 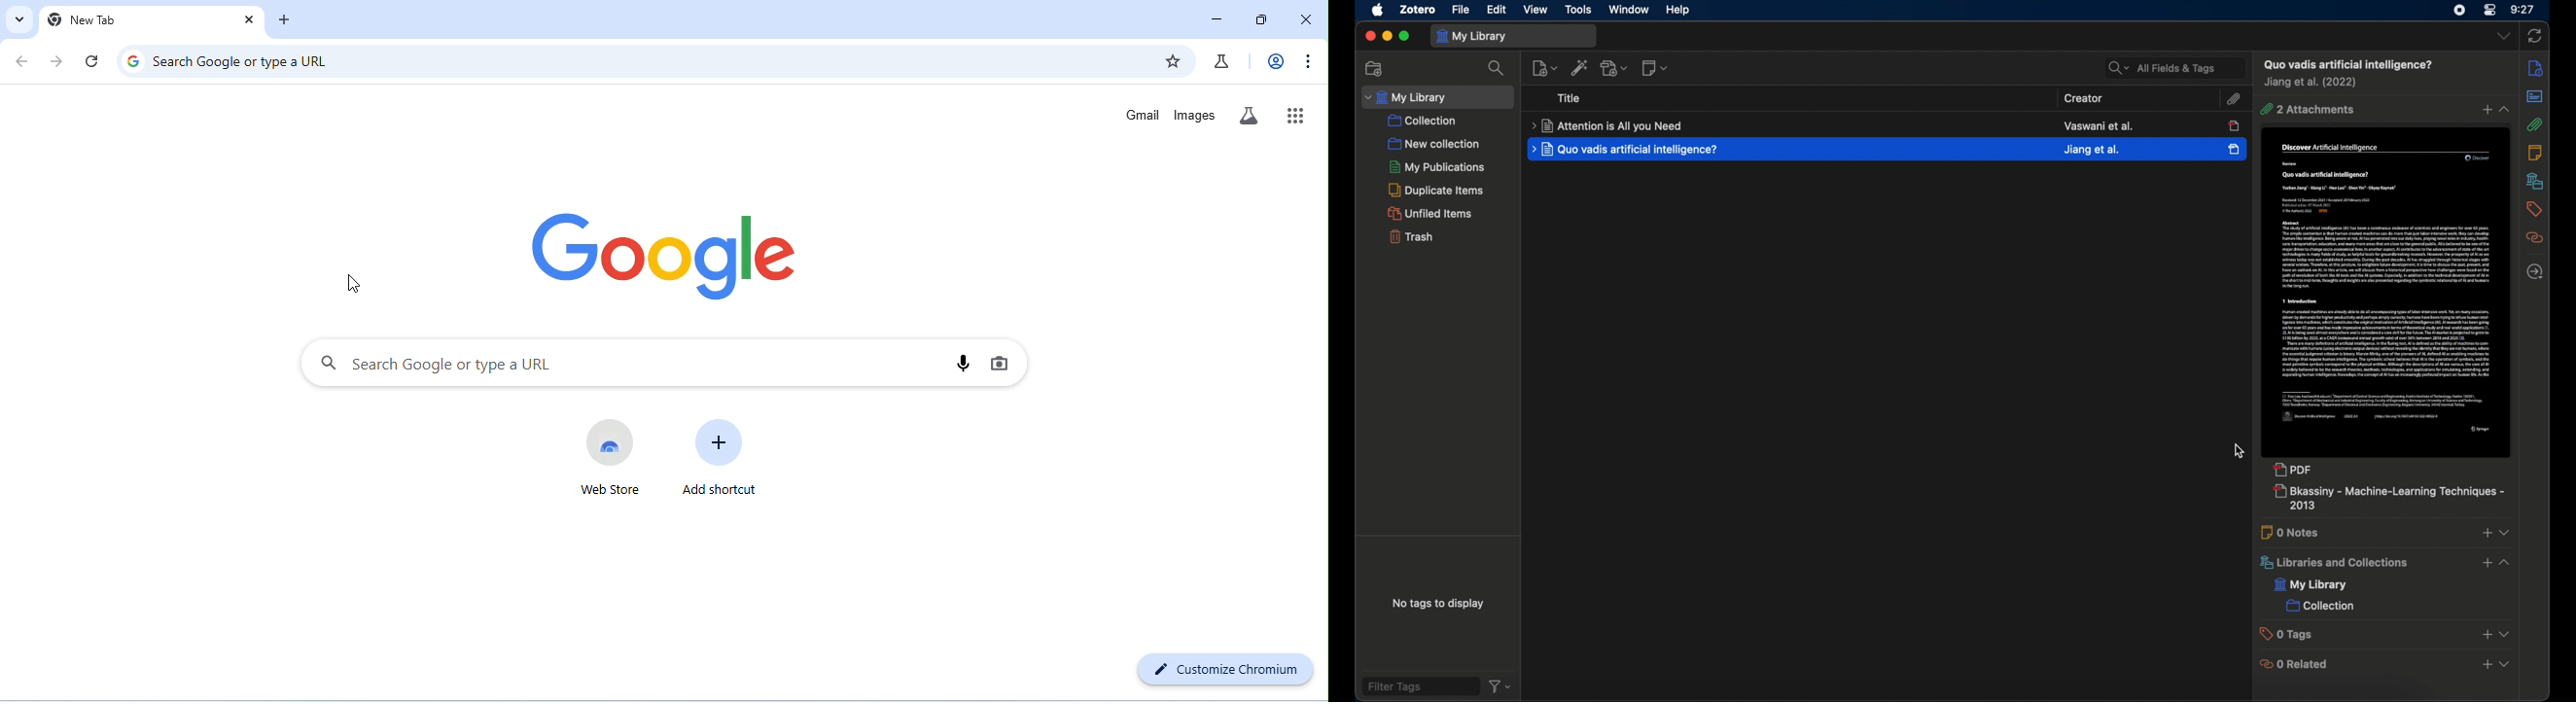 What do you see at coordinates (2535, 35) in the screenshot?
I see `sync` at bounding box center [2535, 35].